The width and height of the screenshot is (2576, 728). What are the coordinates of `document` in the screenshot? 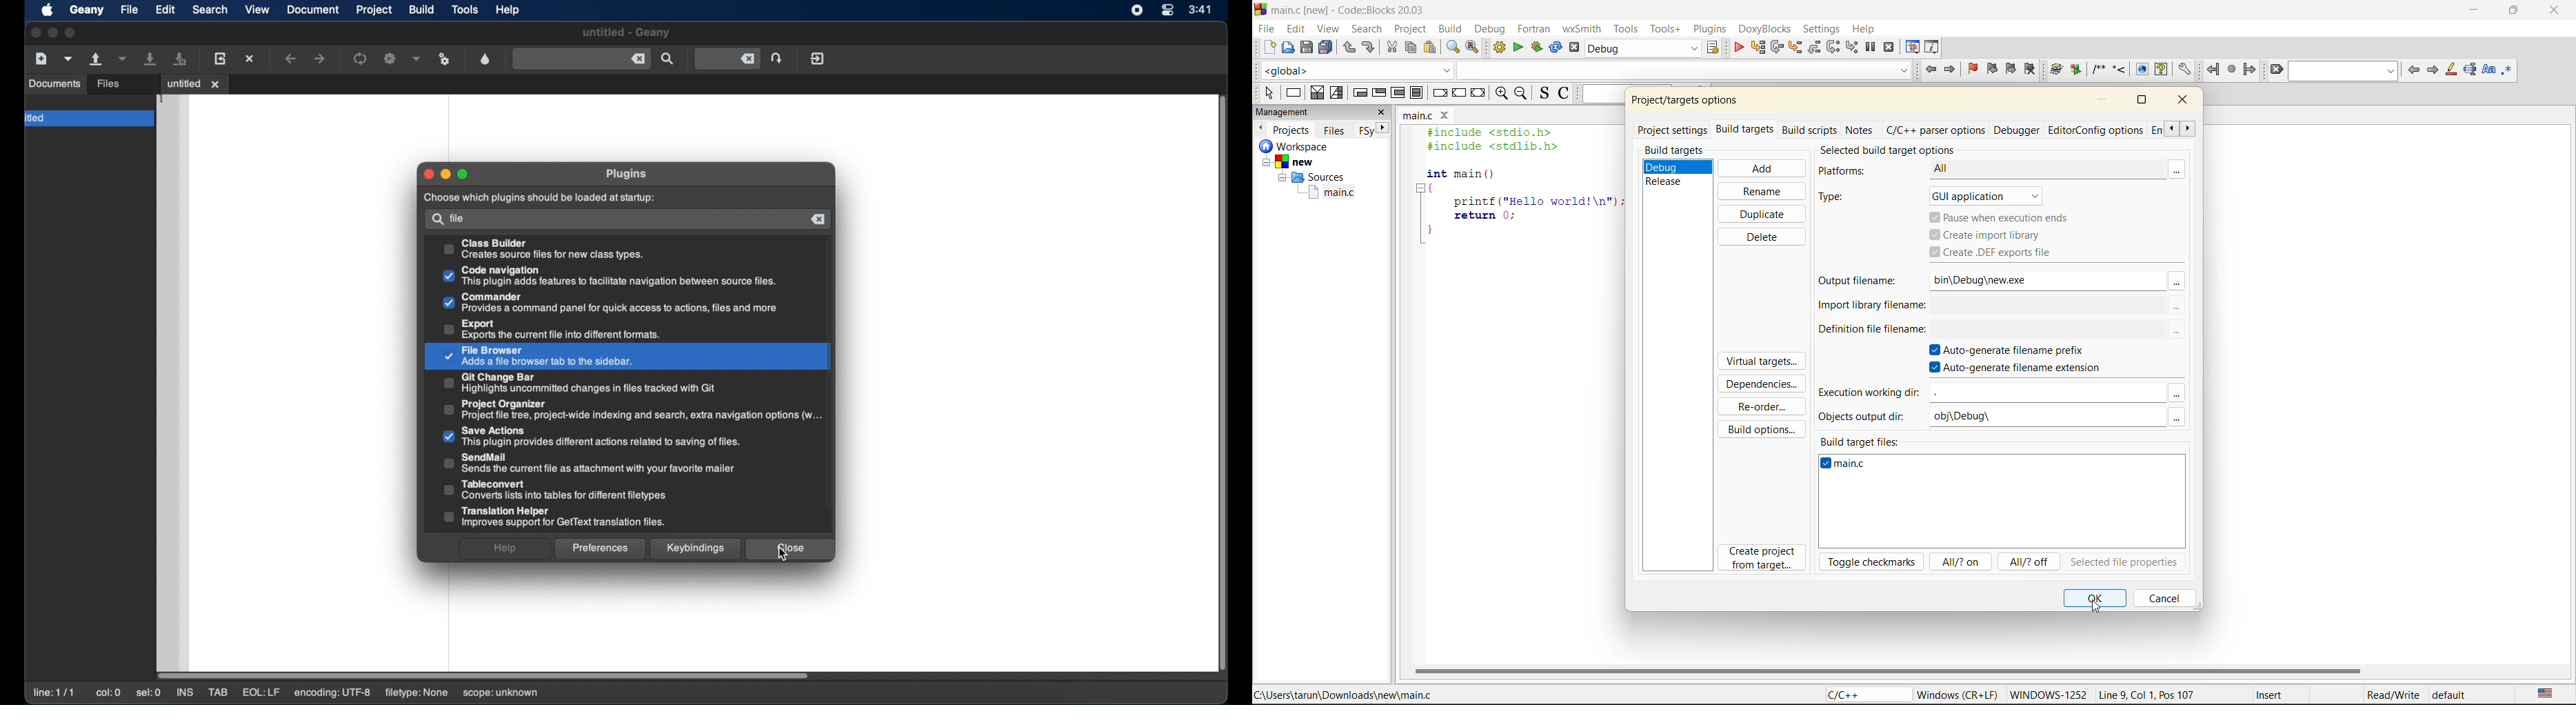 It's located at (313, 10).